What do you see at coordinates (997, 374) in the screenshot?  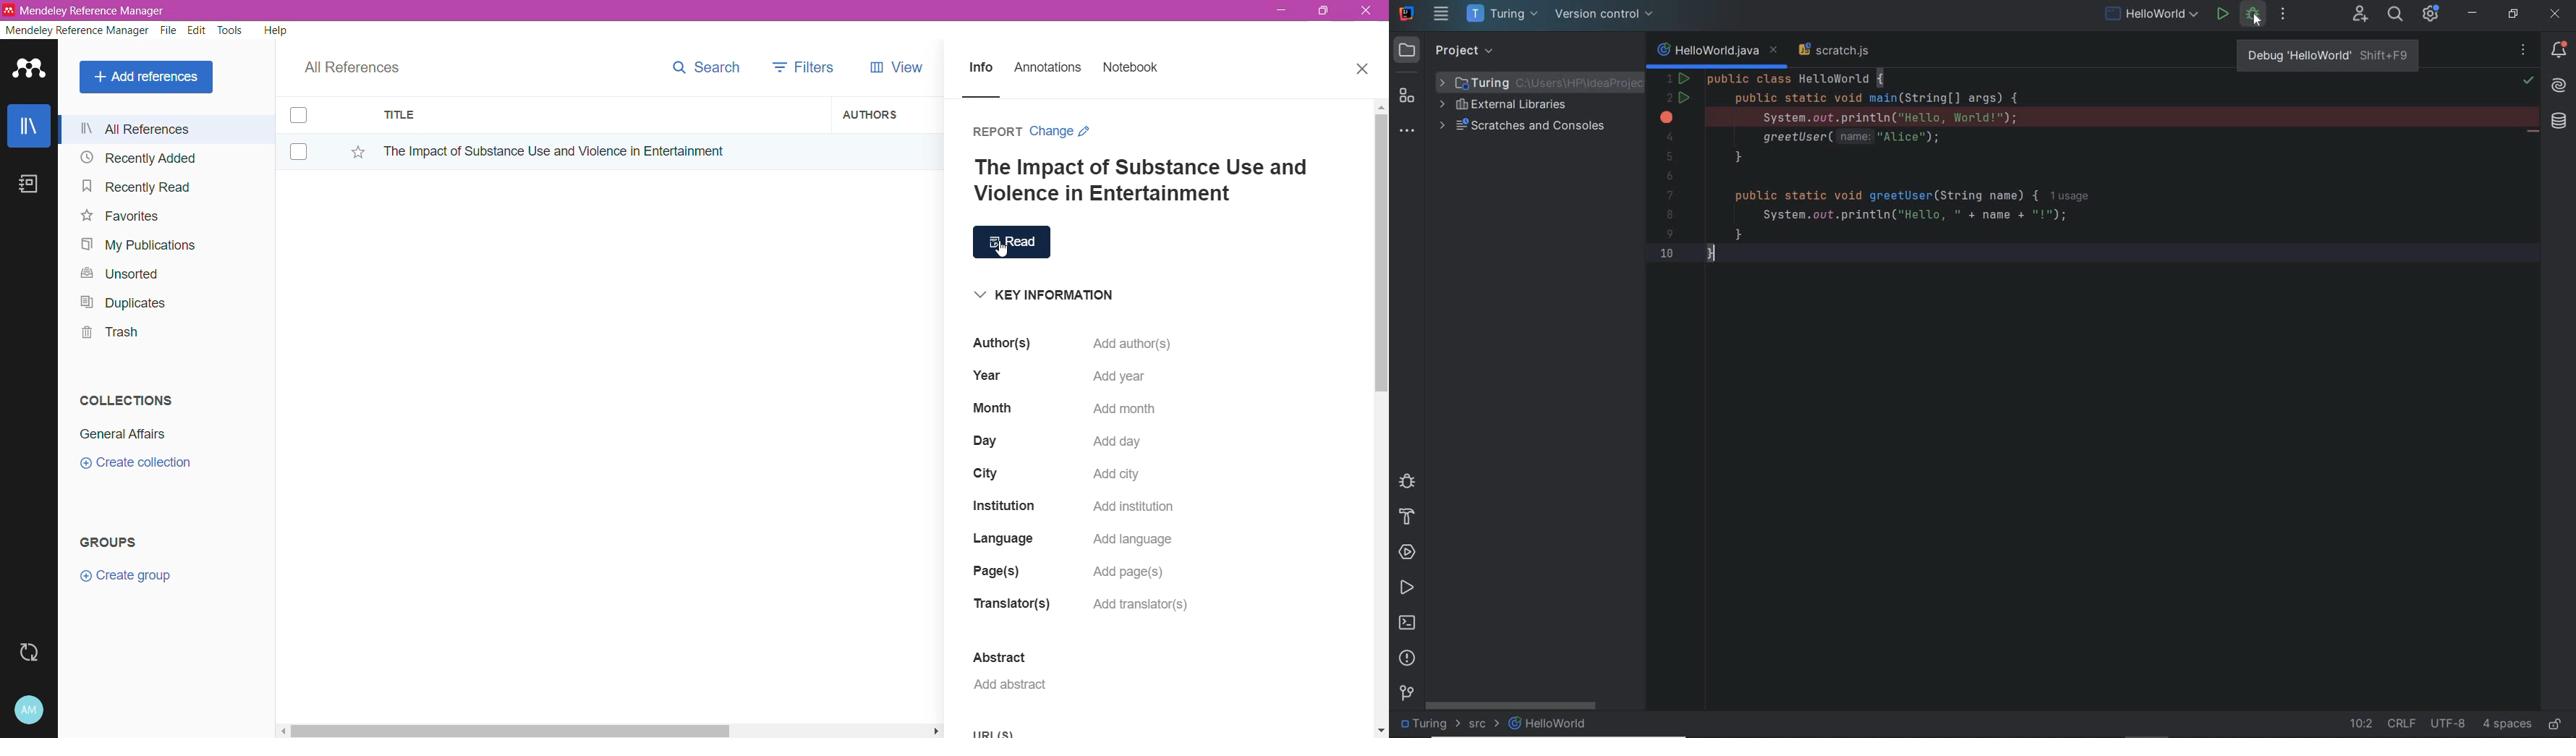 I see `Year` at bounding box center [997, 374].